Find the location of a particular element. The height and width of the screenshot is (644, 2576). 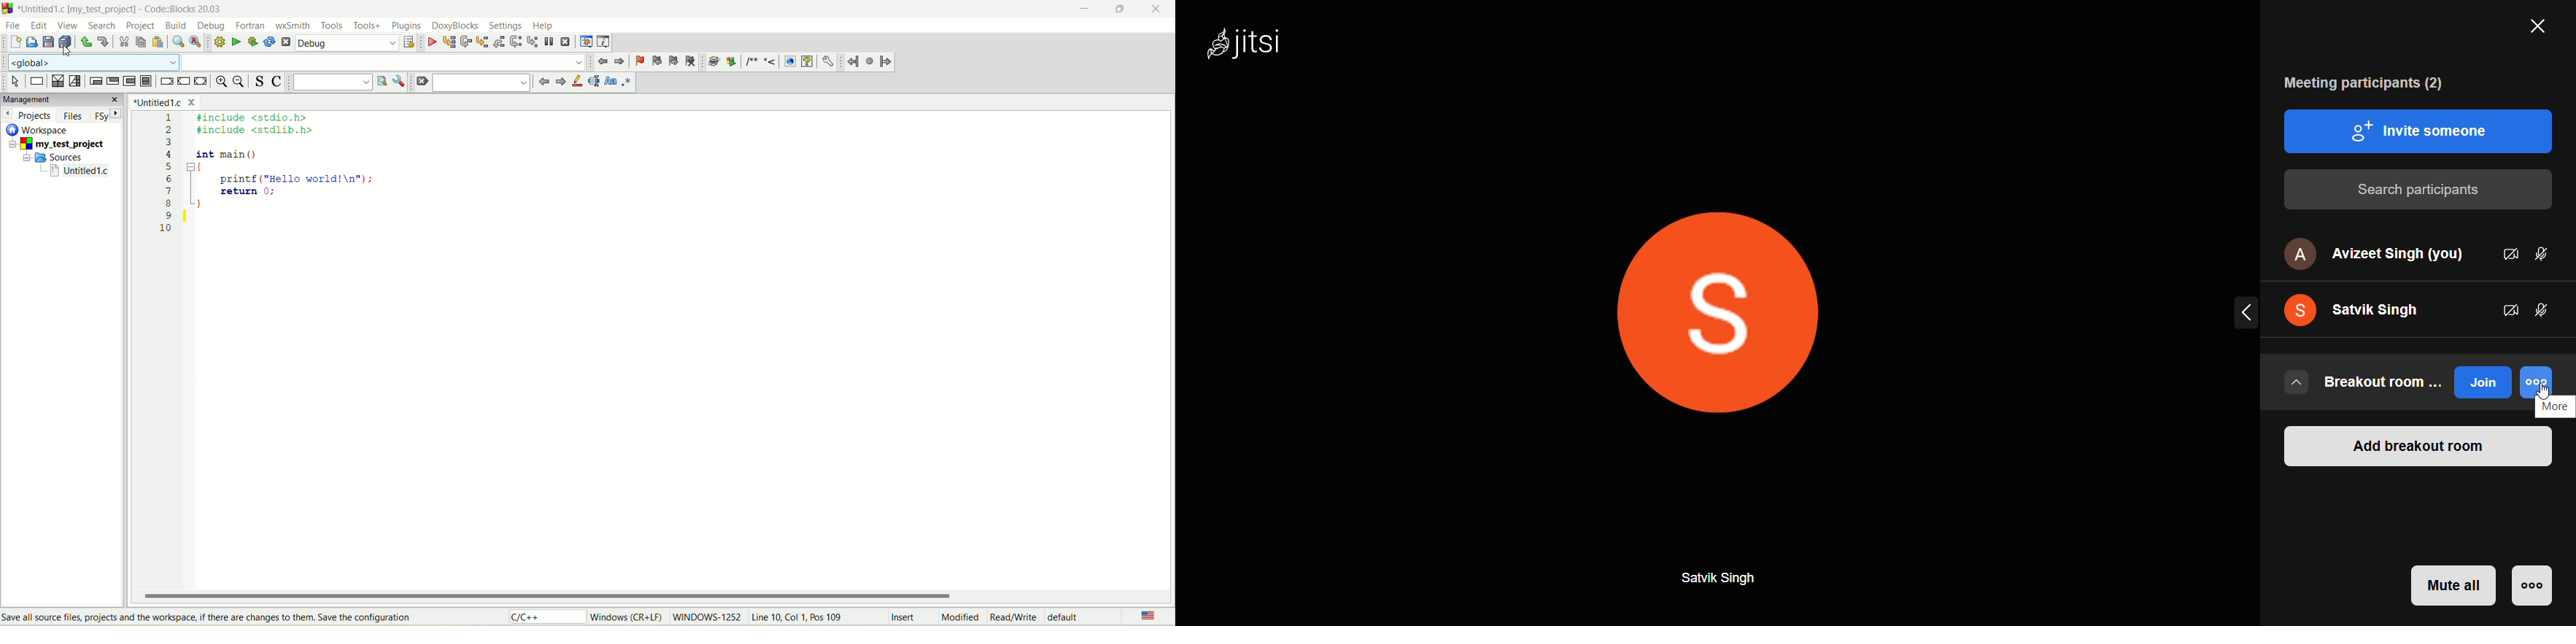

Cursor is located at coordinates (70, 50).